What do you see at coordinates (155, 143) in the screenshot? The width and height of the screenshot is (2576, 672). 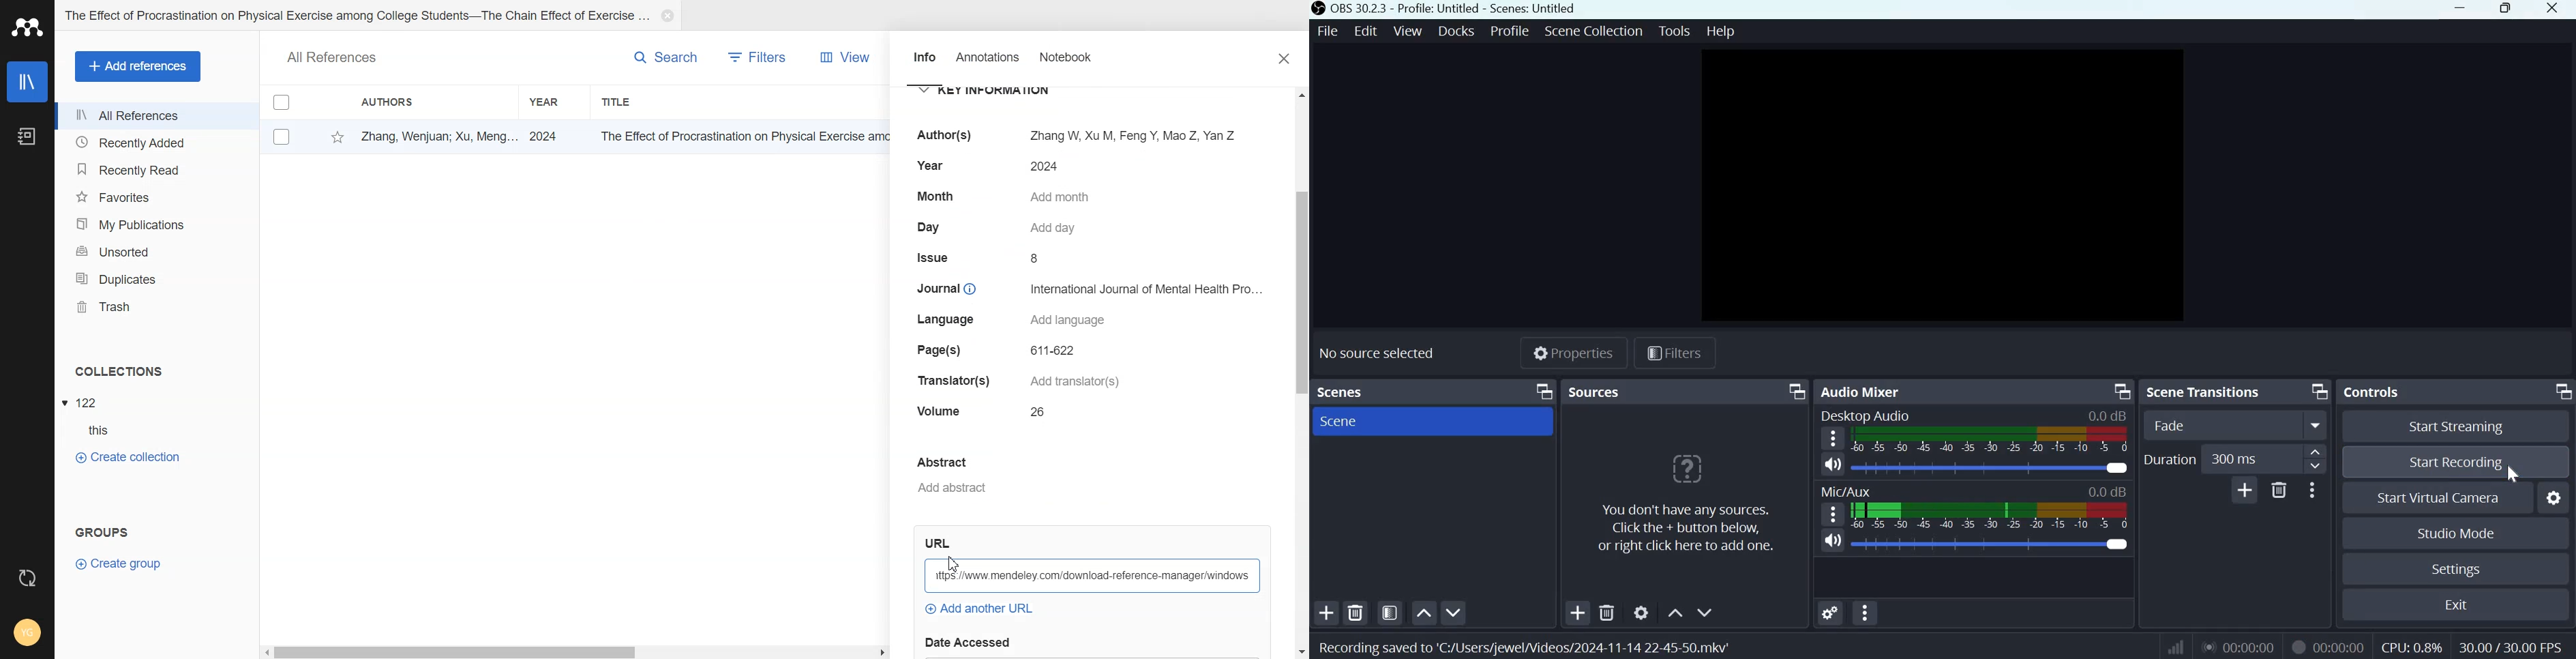 I see `Recently Added` at bounding box center [155, 143].